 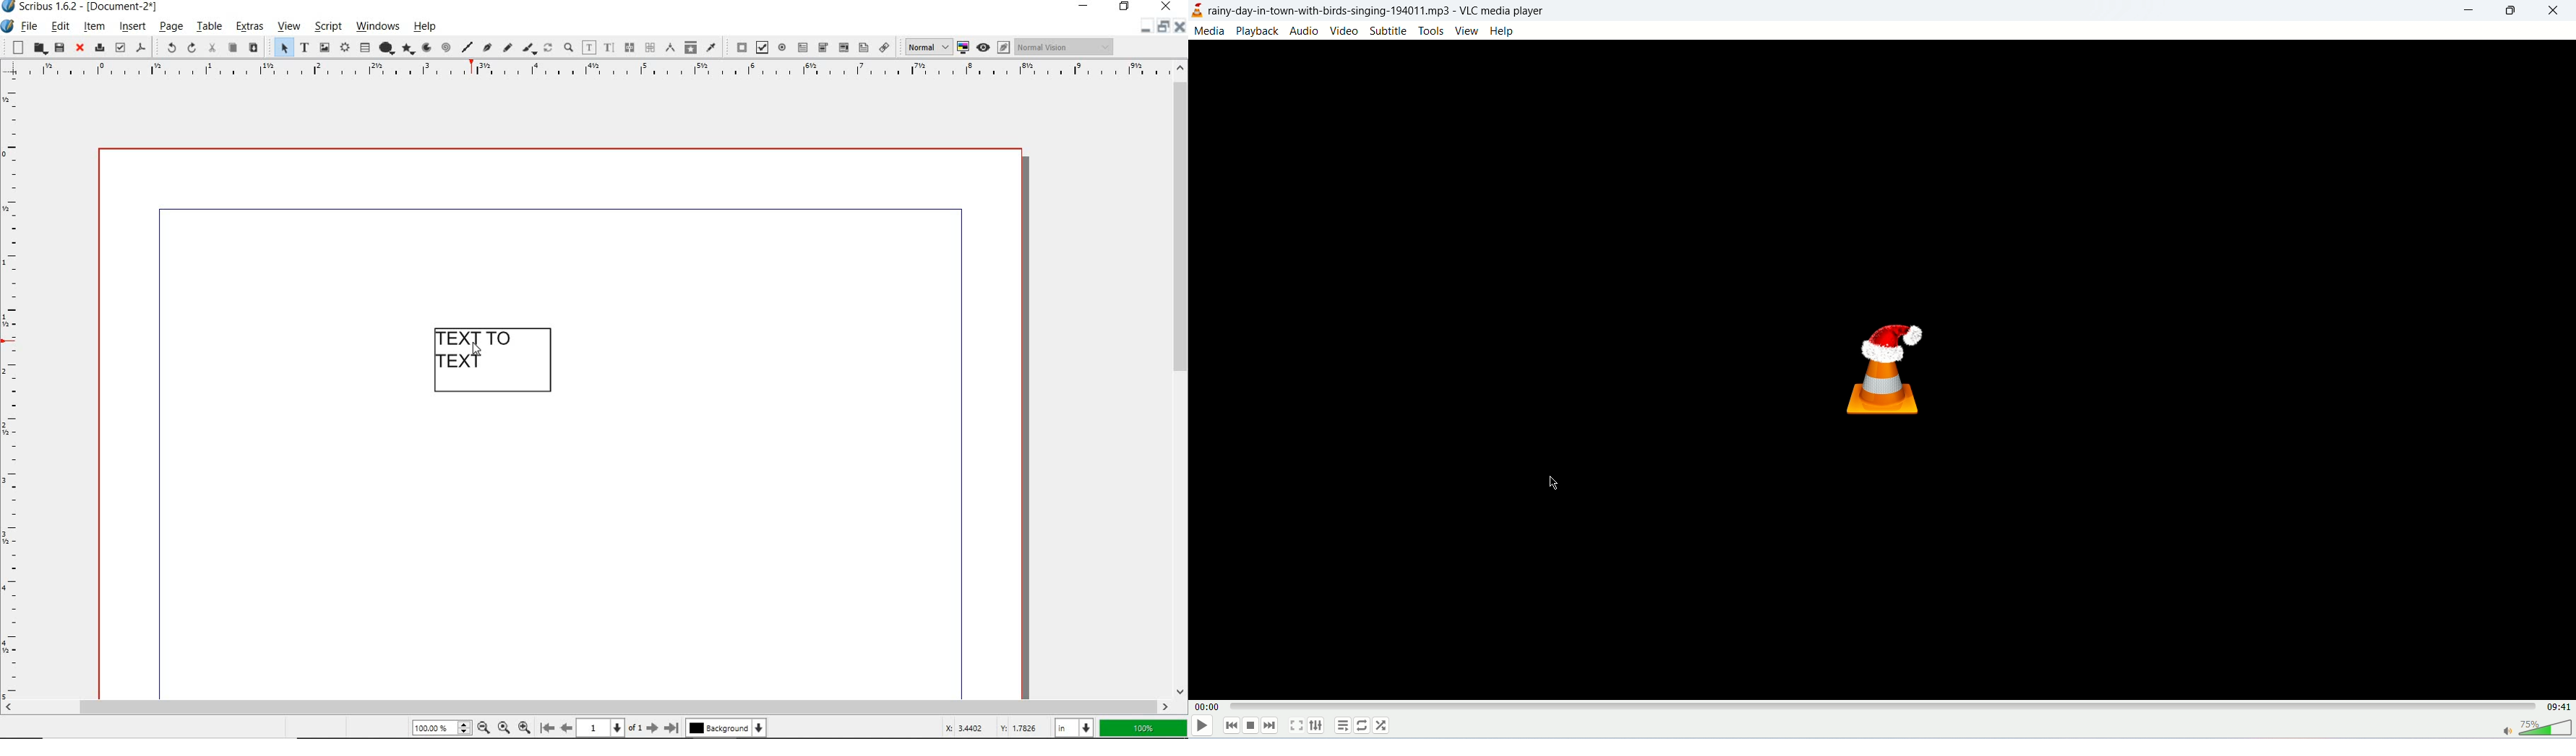 I want to click on zoom factor, so click(x=1144, y=728).